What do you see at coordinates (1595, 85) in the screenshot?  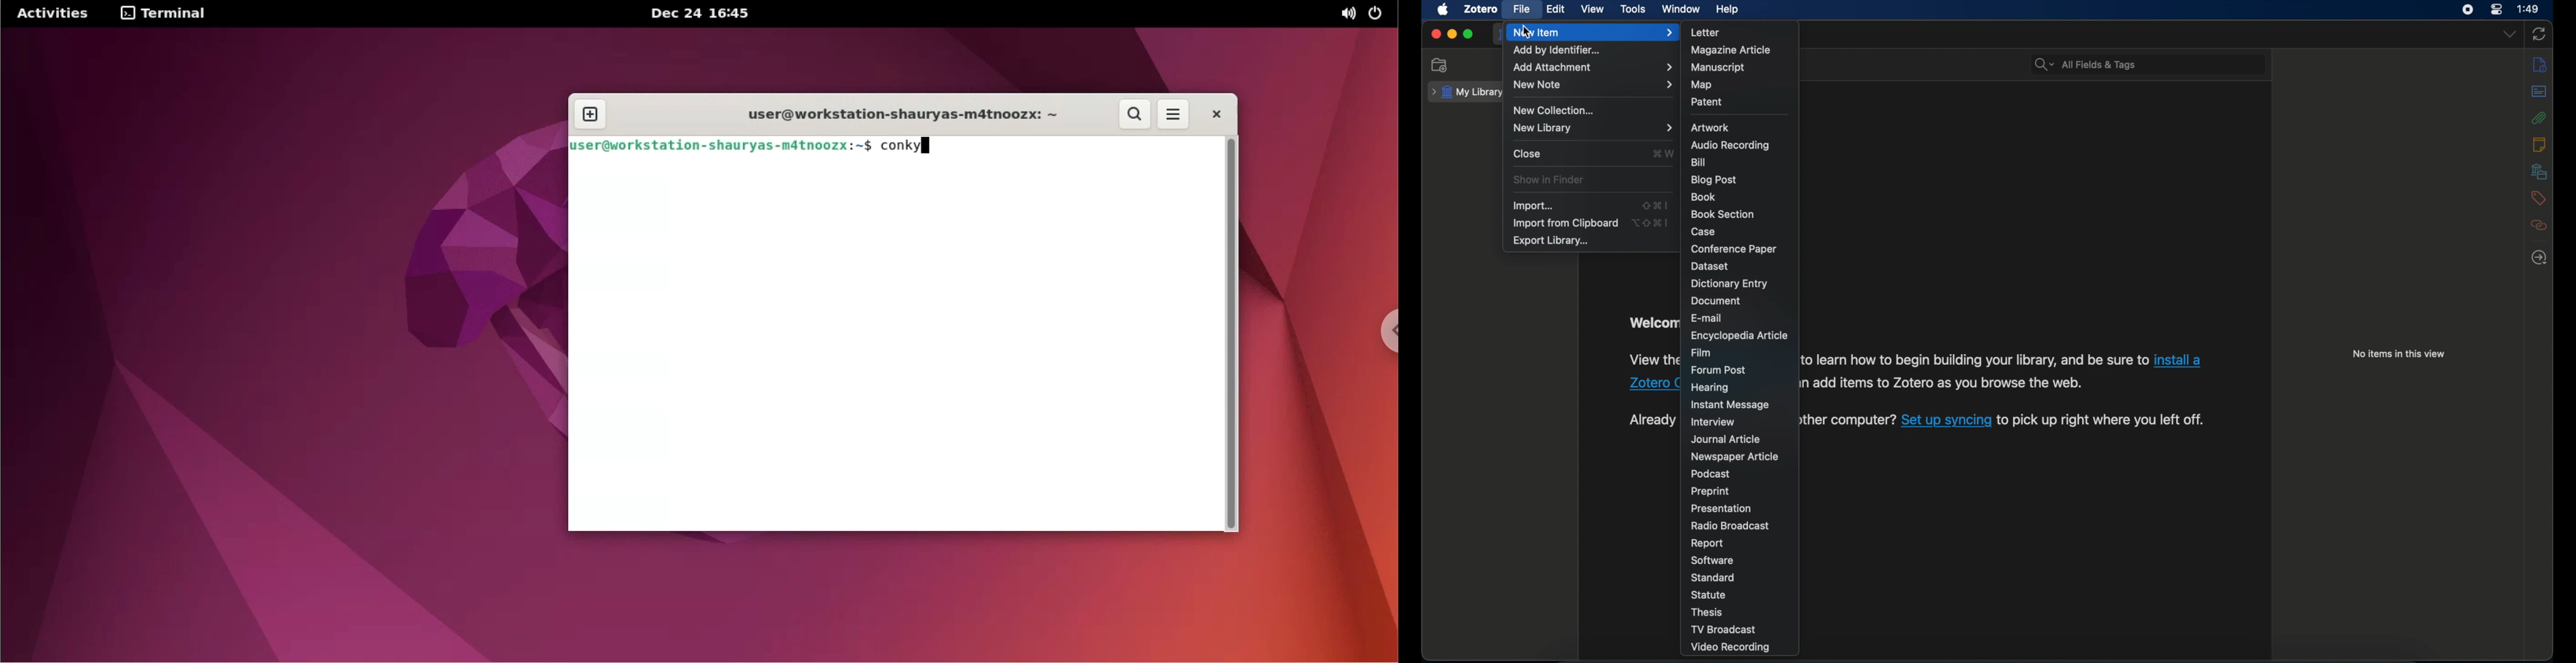 I see `new note` at bounding box center [1595, 85].